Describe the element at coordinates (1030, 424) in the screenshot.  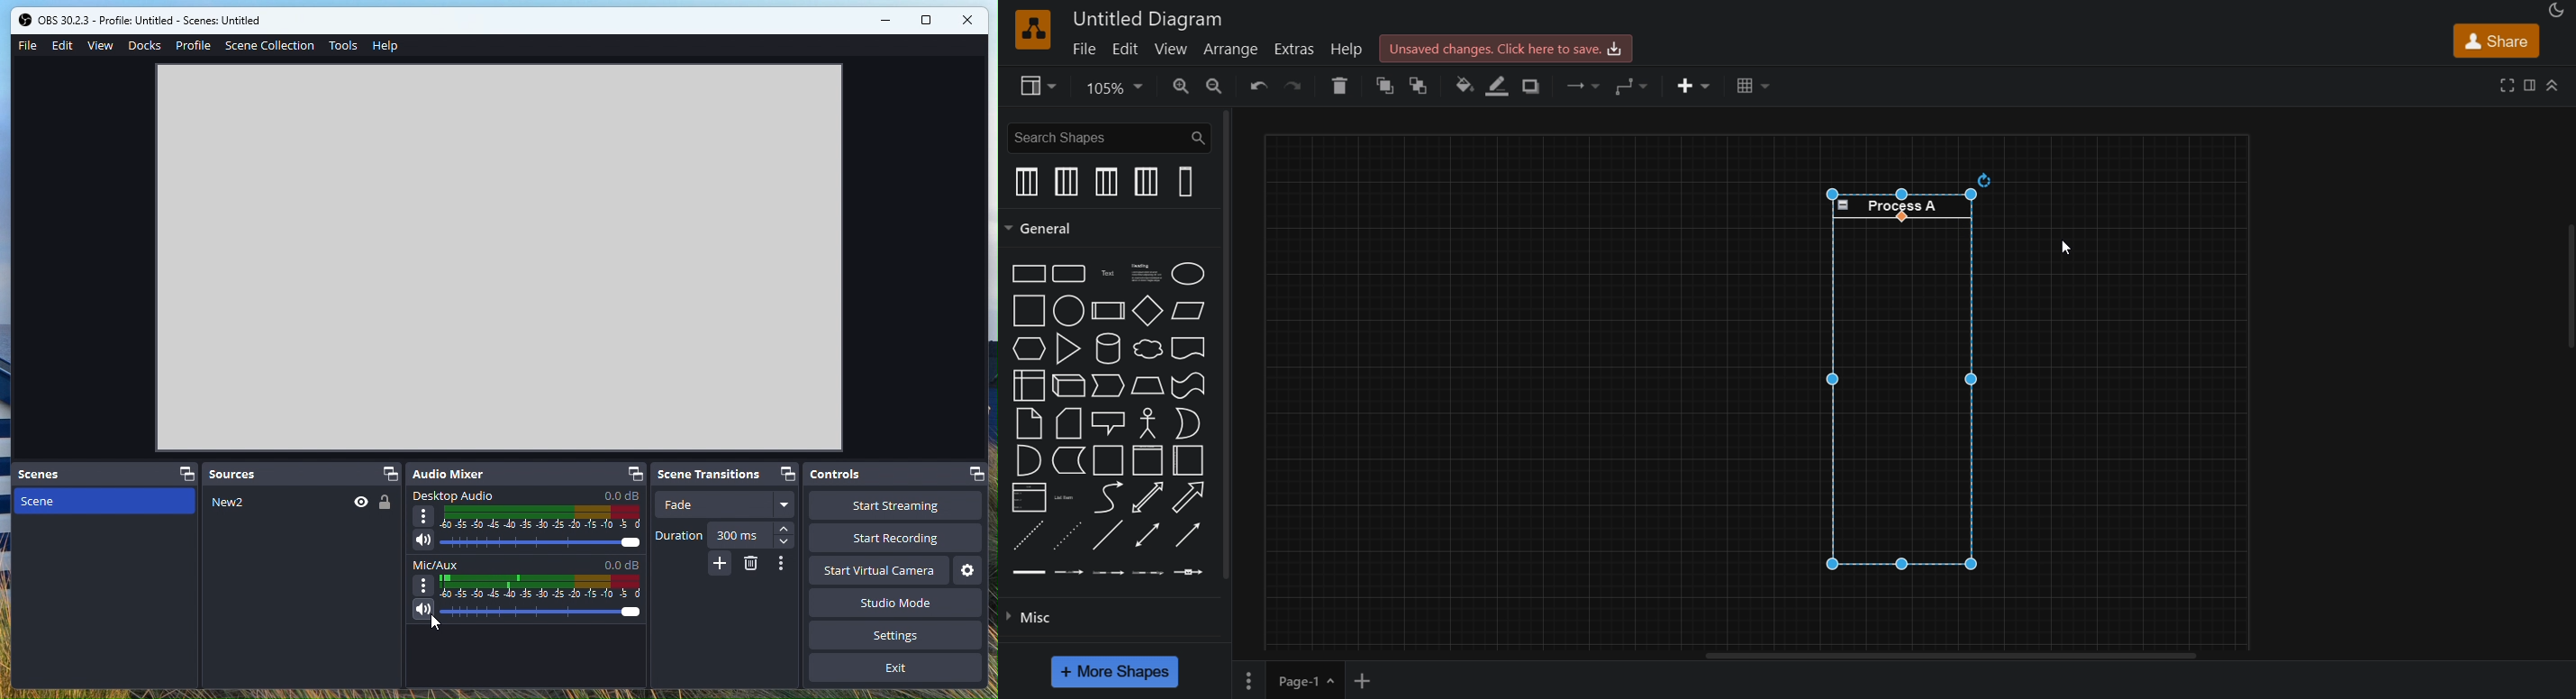
I see `note` at that location.